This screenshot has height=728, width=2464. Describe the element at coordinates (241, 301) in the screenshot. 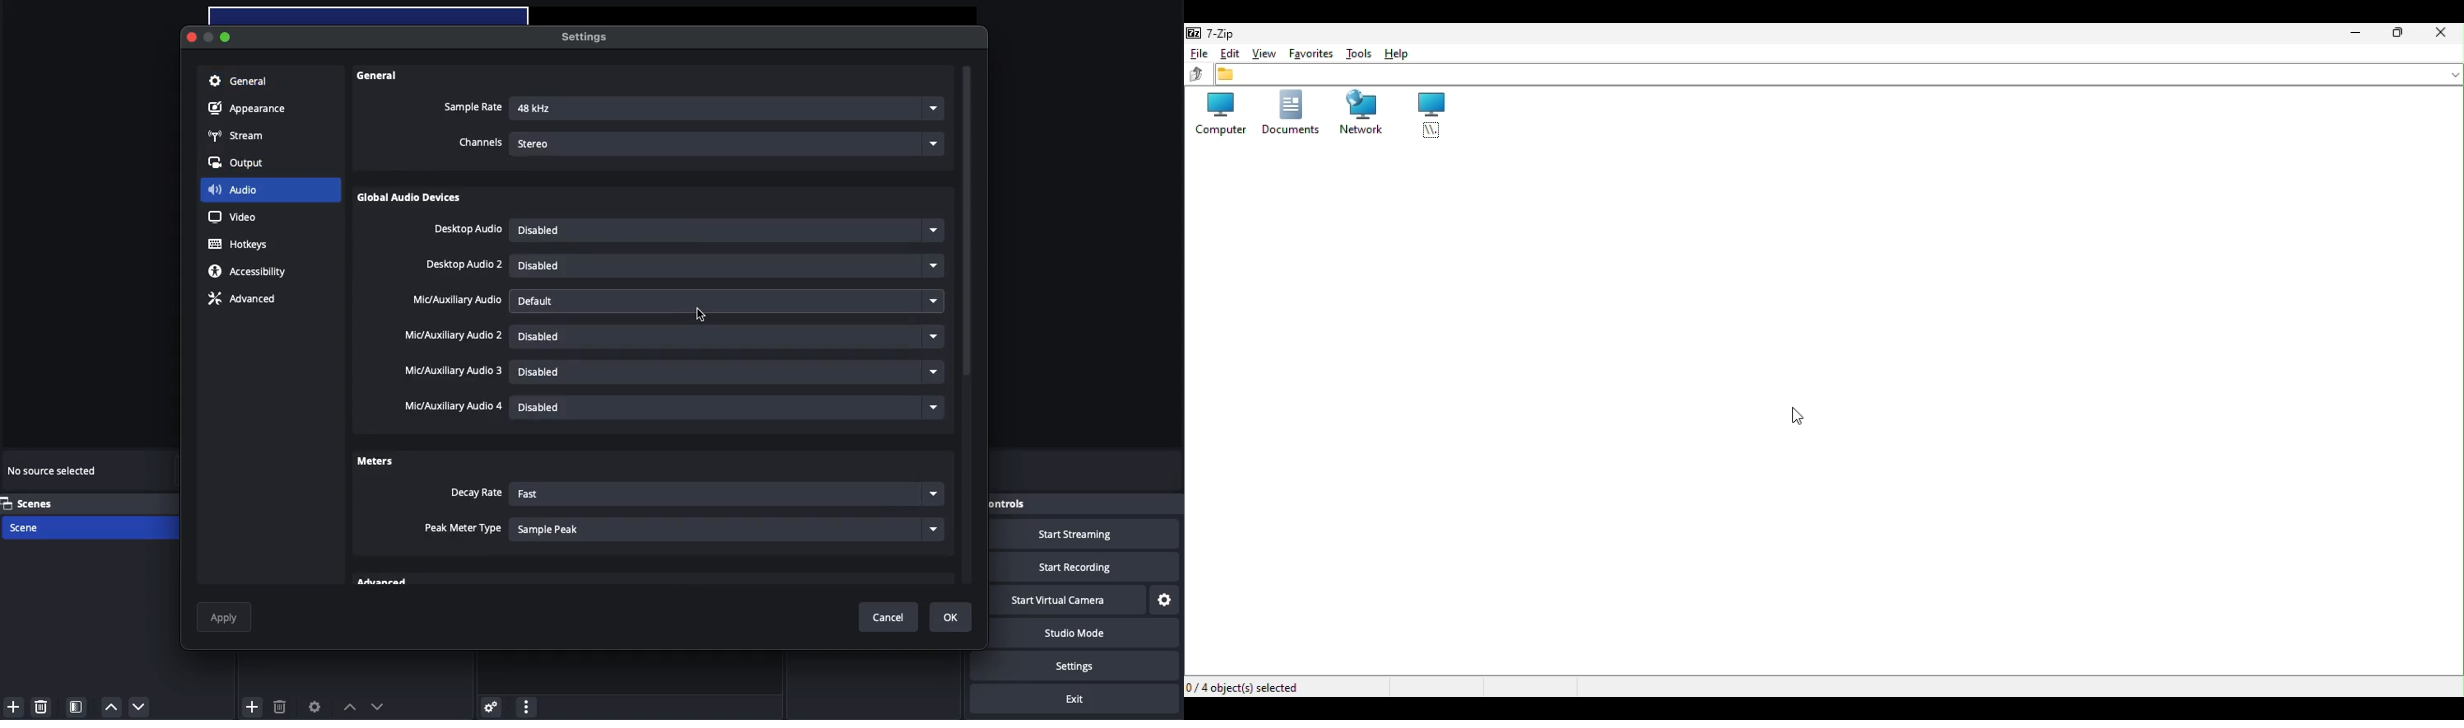

I see `Advanced` at that location.